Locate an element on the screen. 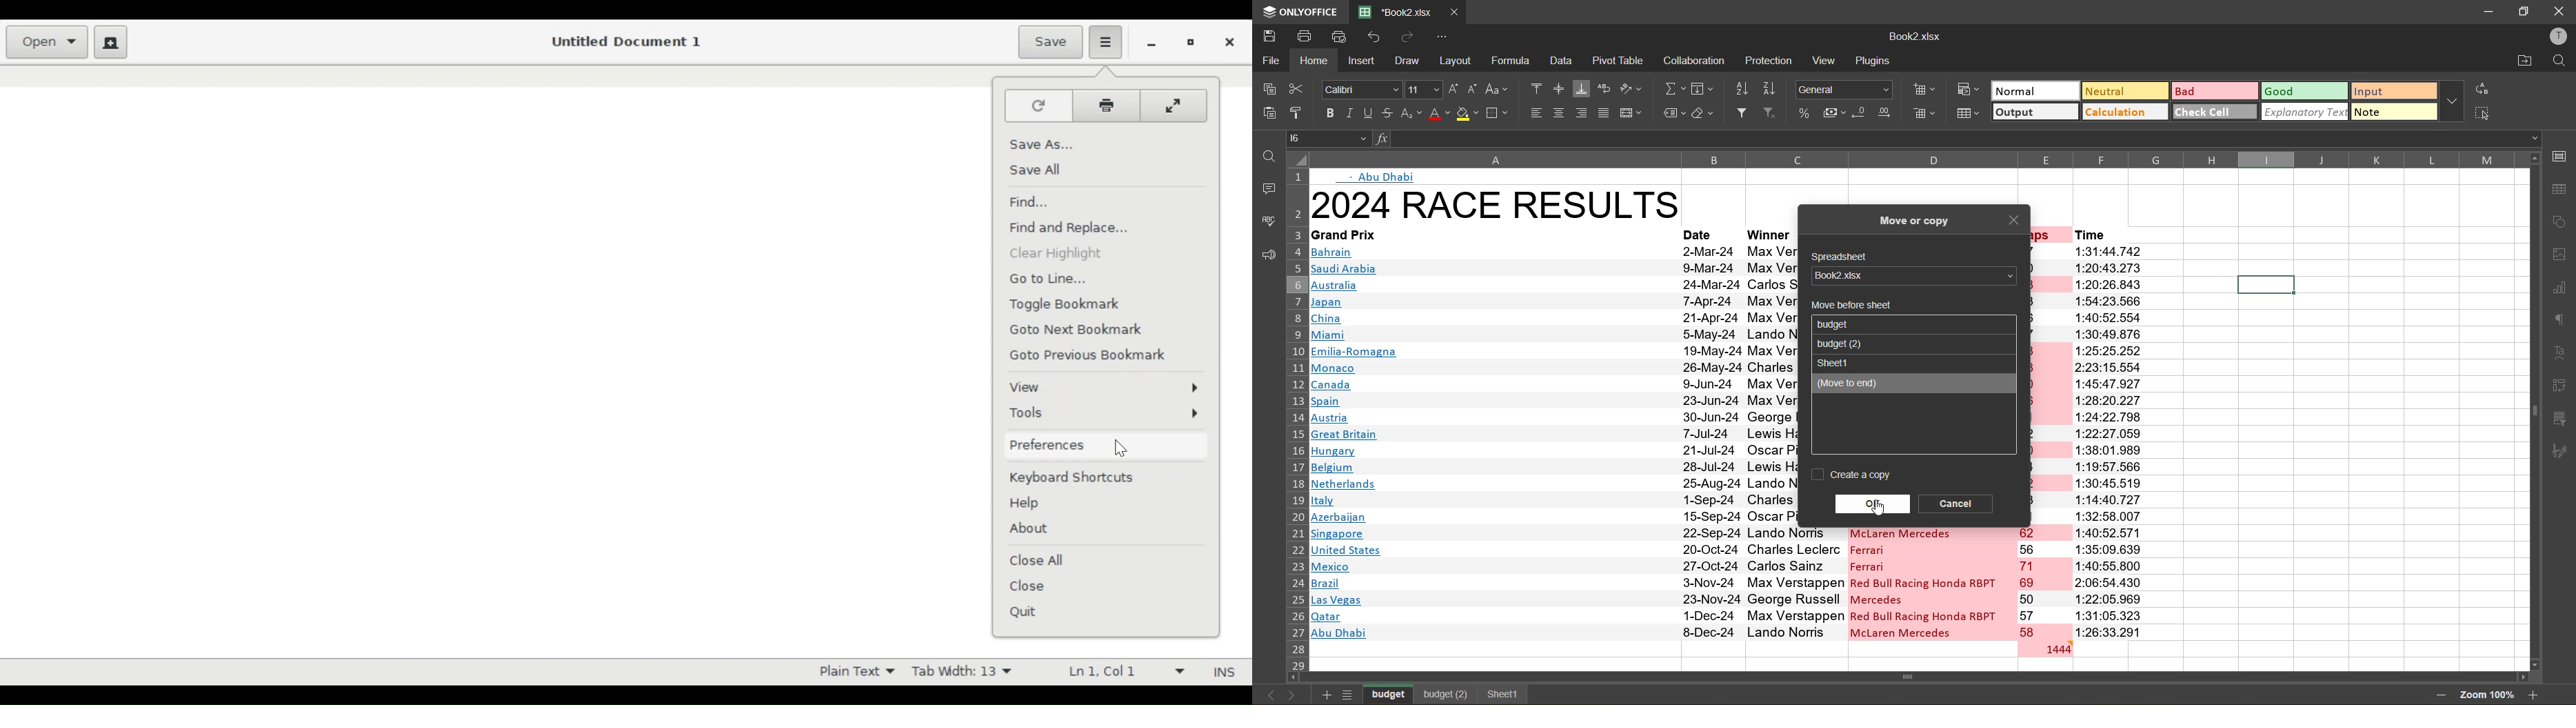 The image size is (2576, 728). replace is located at coordinates (2480, 90).